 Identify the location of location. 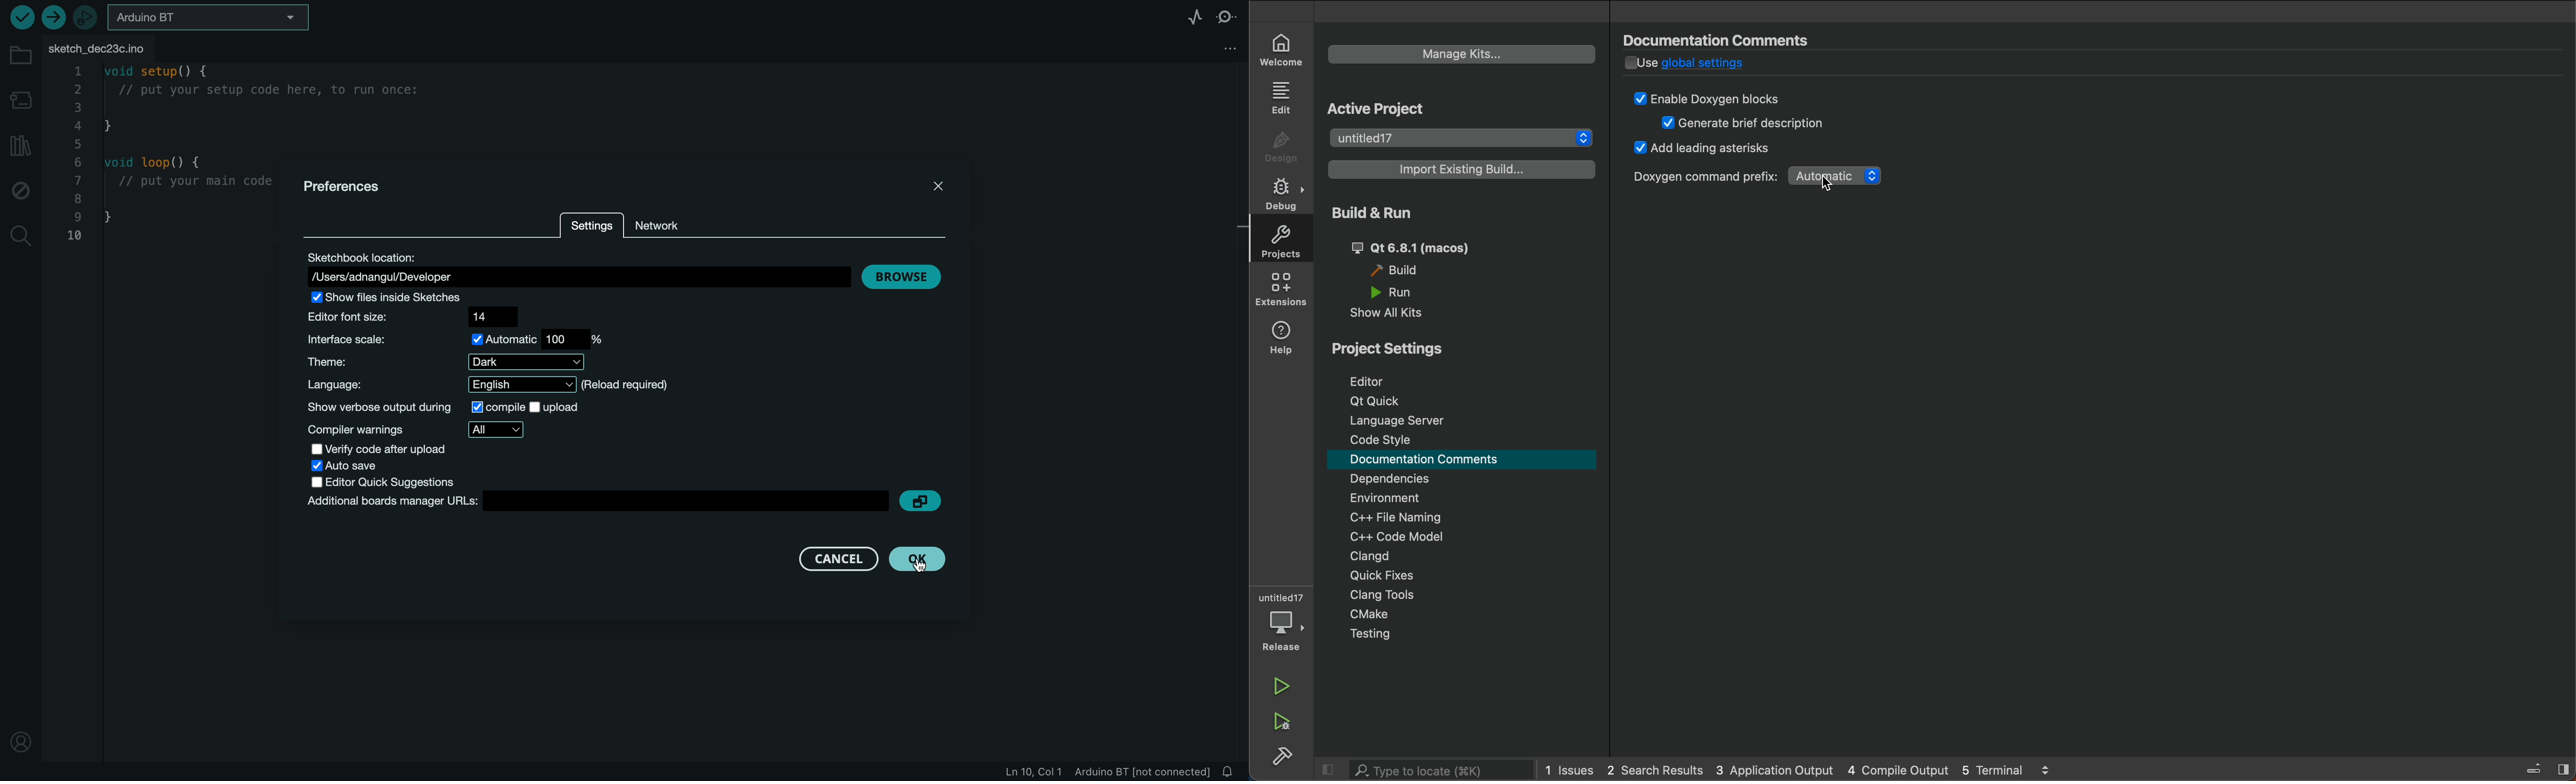
(576, 267).